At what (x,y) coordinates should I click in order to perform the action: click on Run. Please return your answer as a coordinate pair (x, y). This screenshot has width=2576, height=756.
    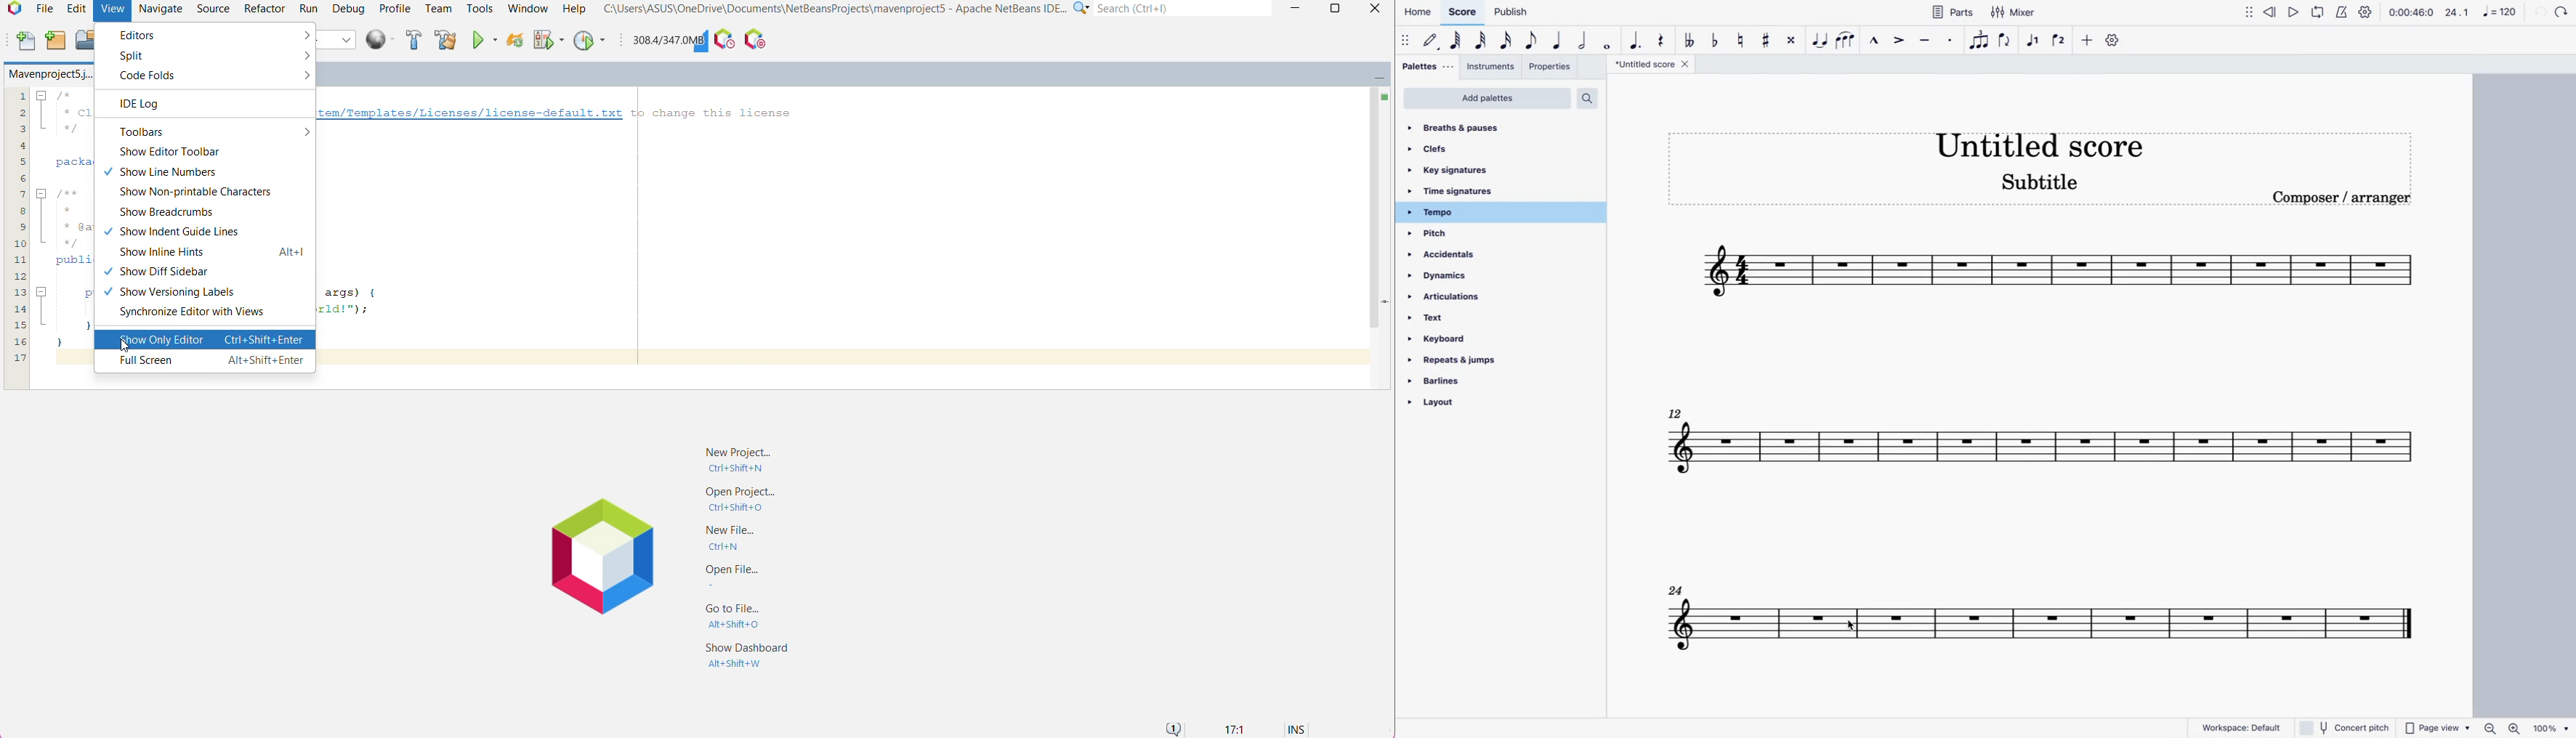
    Looking at the image, I should click on (381, 41).